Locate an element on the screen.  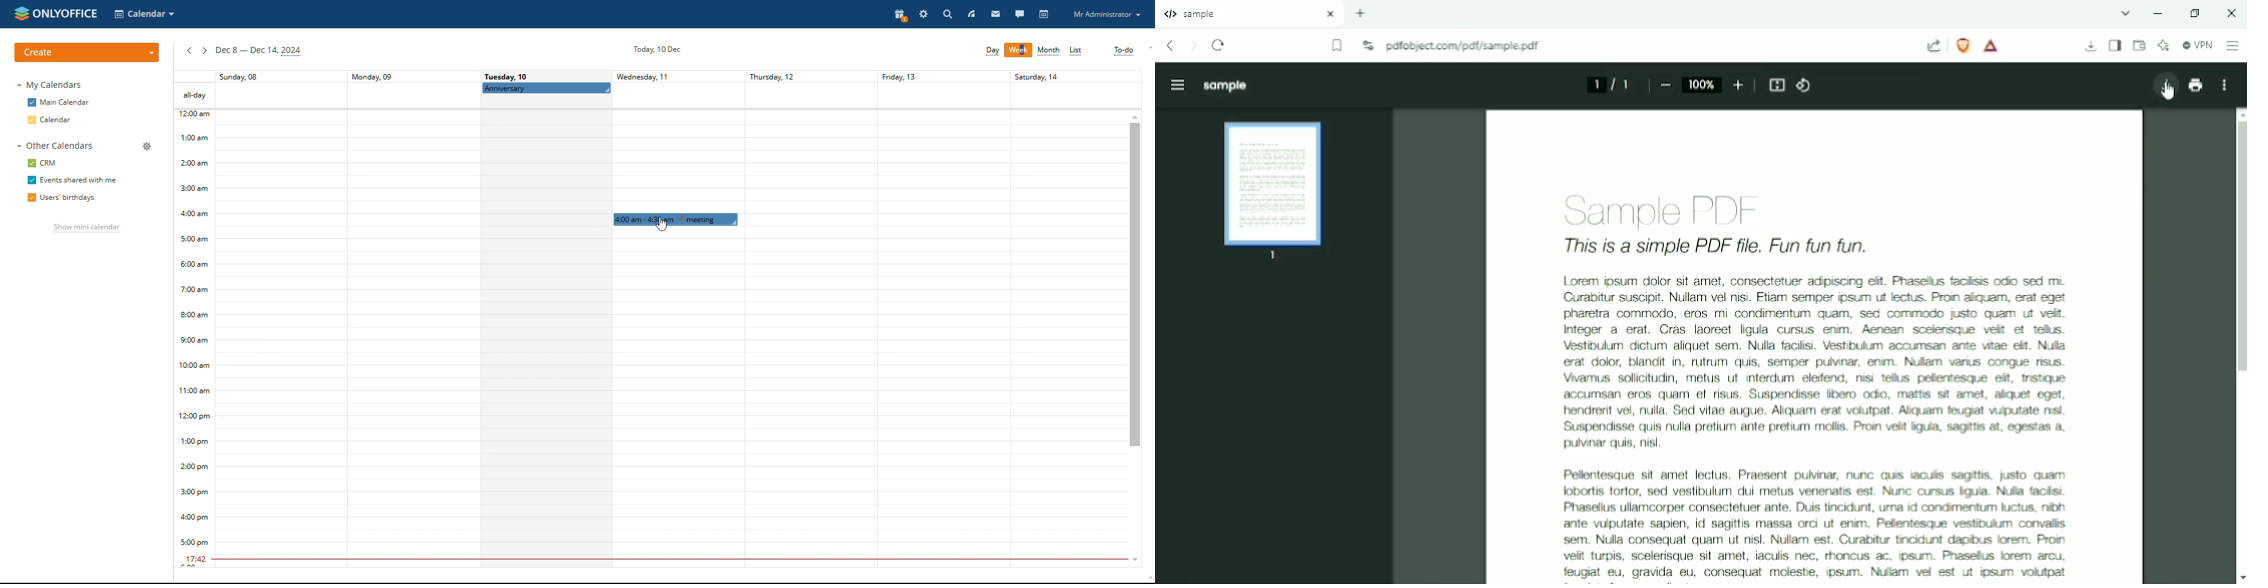
Share this page is located at coordinates (1934, 46).